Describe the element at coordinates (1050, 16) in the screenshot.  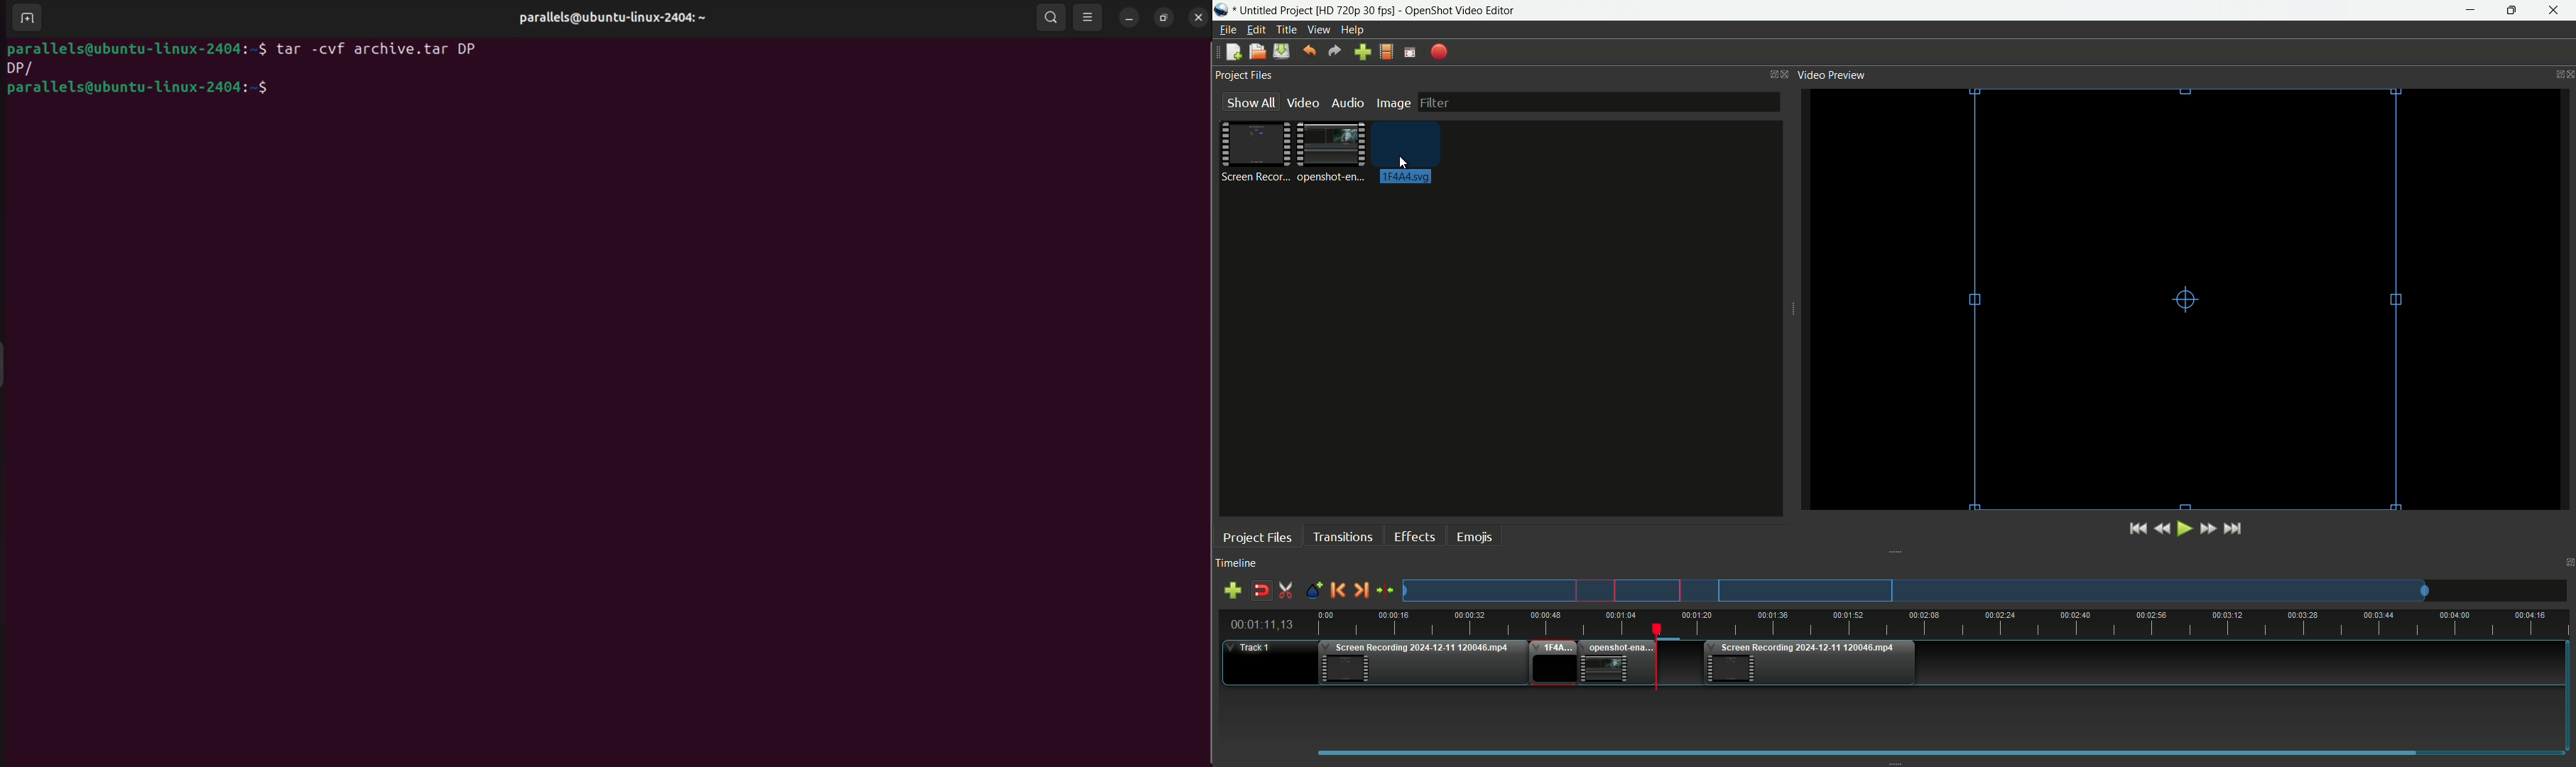
I see `search bars` at that location.